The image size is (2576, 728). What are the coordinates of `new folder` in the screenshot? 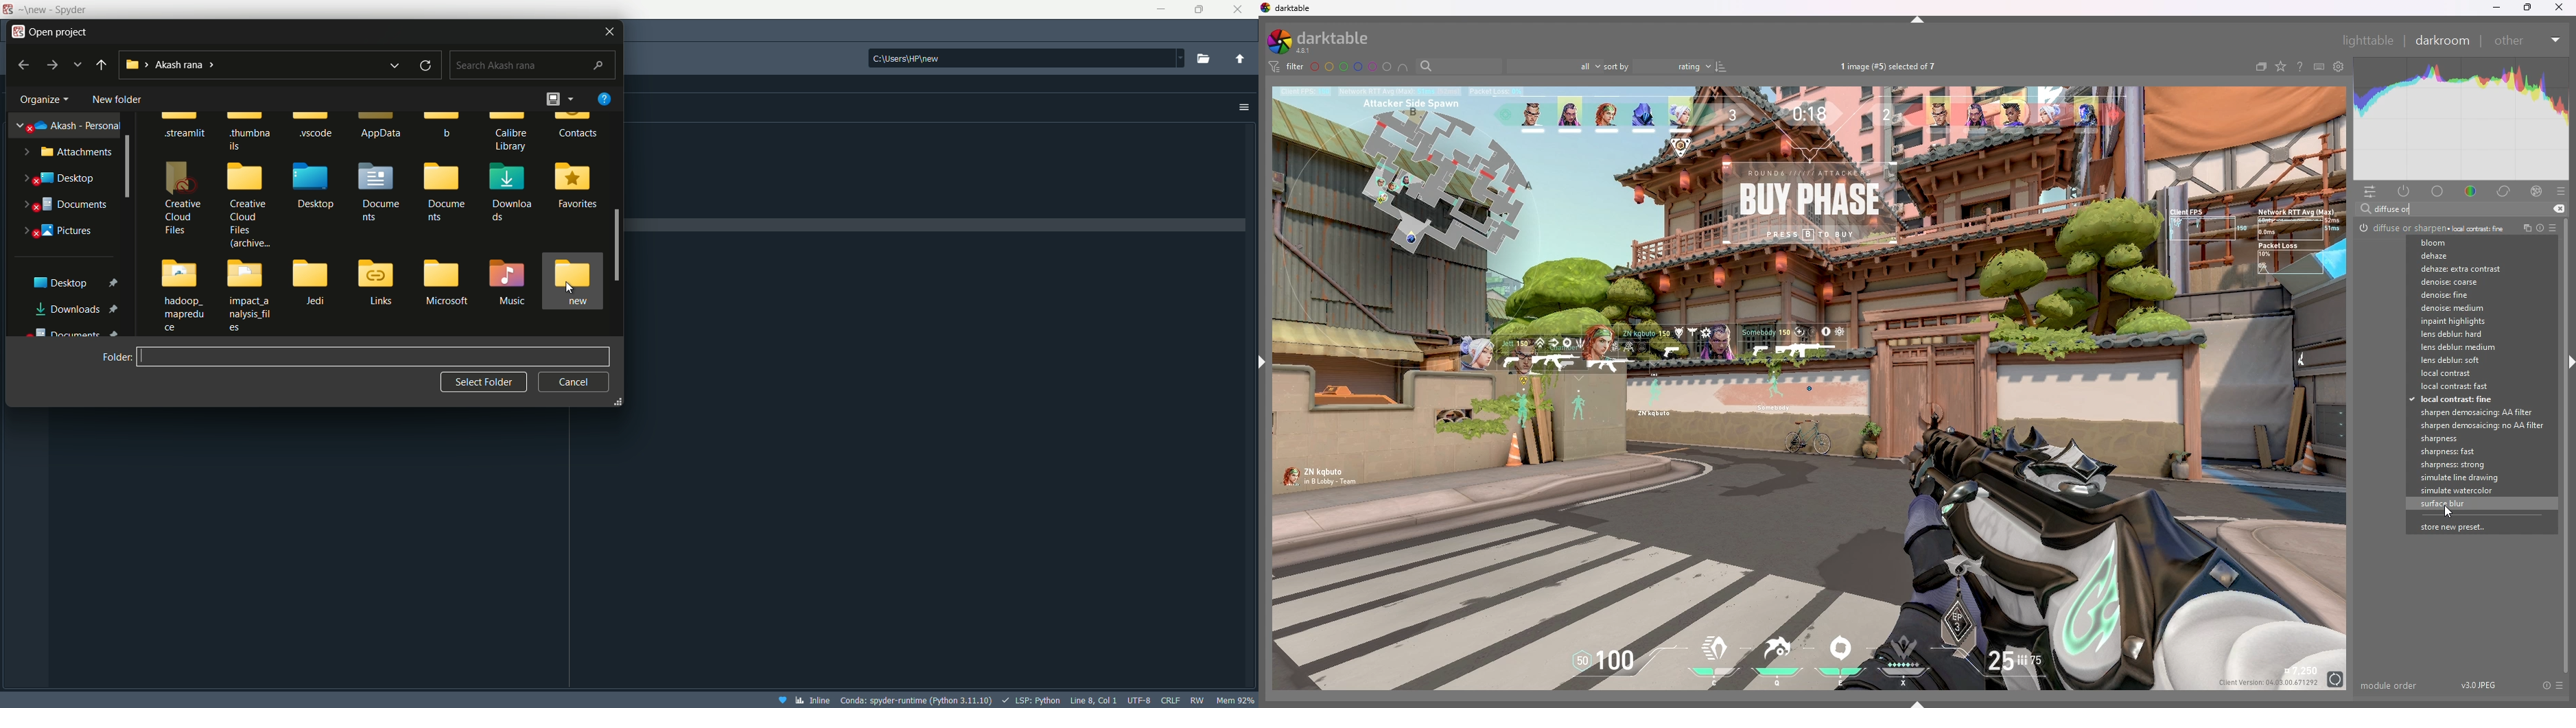 It's located at (116, 100).